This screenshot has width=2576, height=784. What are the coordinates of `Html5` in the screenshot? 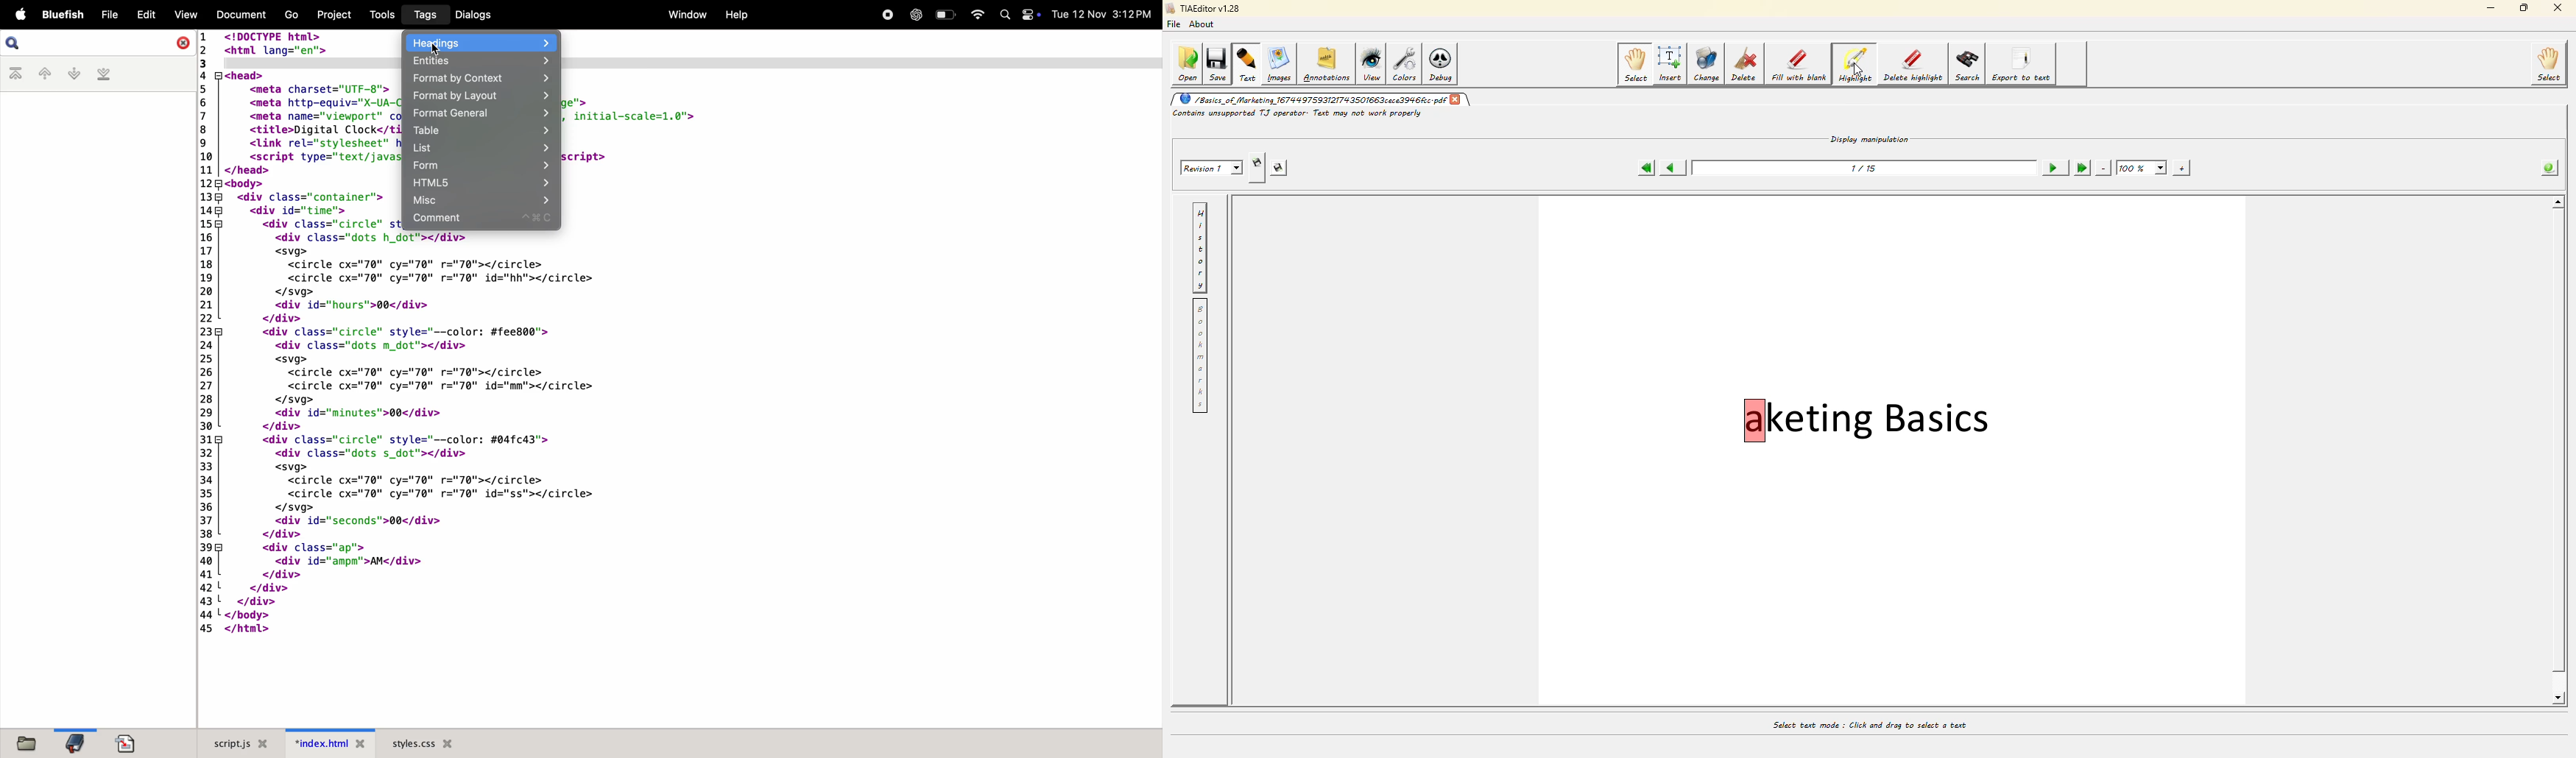 It's located at (479, 184).